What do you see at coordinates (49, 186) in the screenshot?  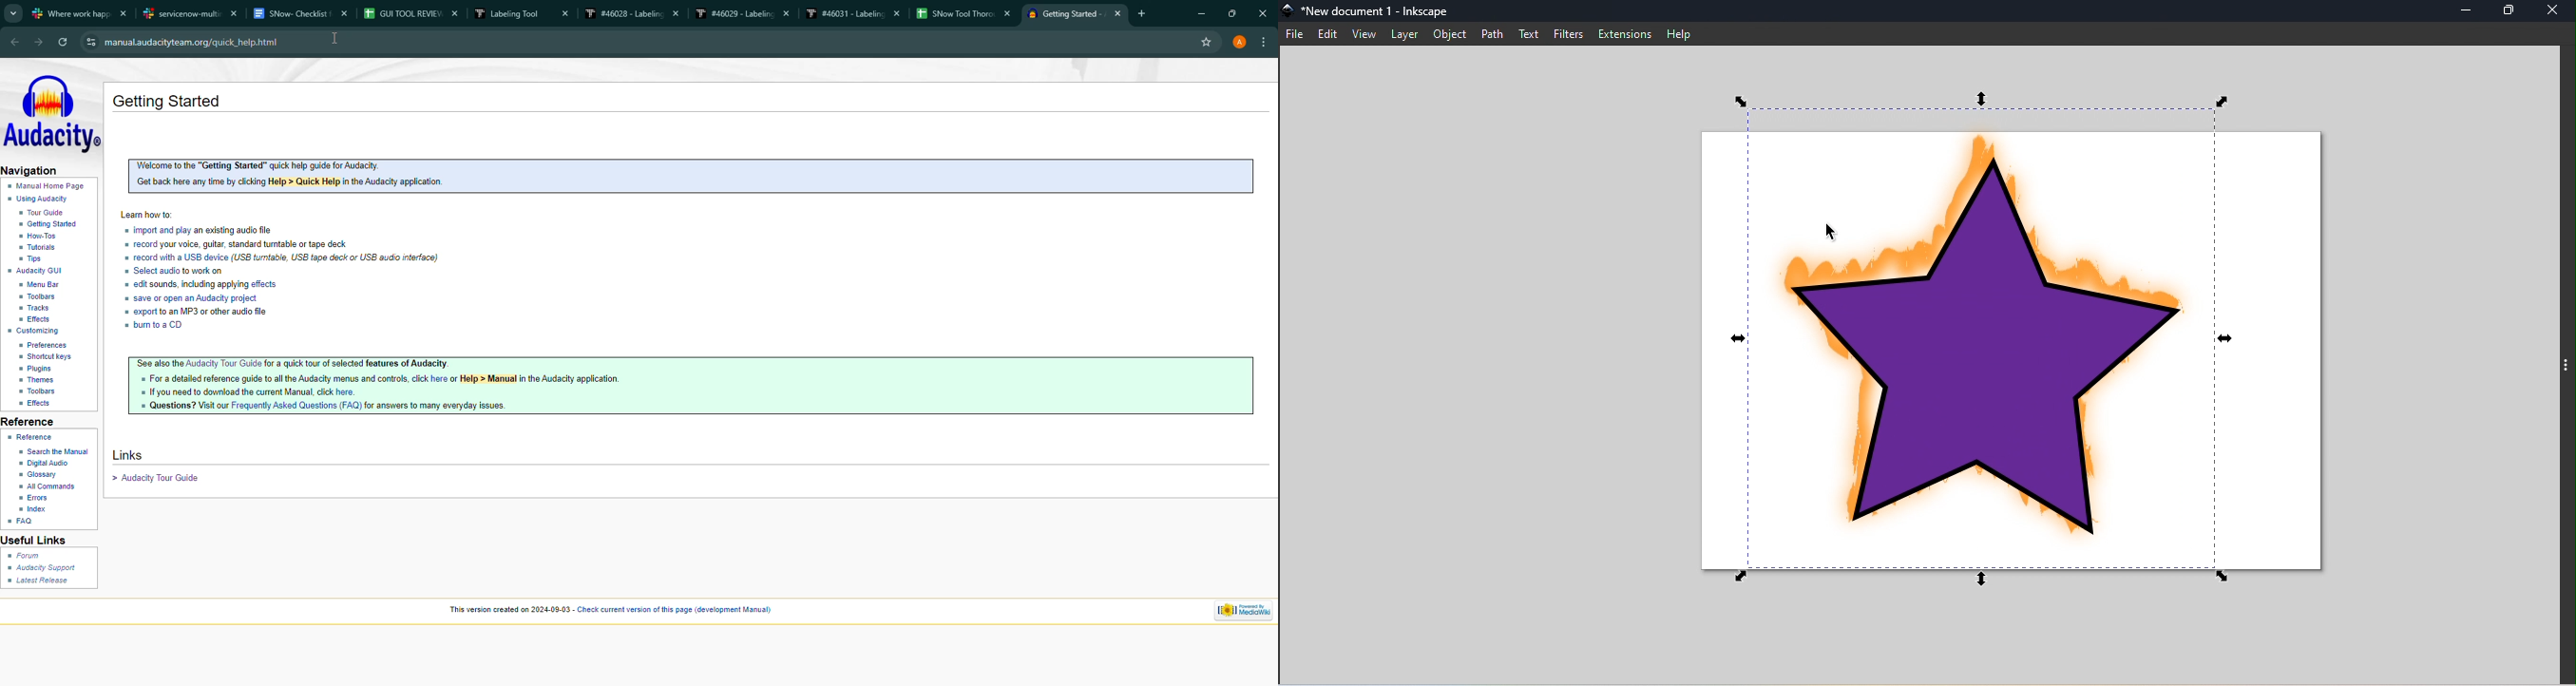 I see `home` at bounding box center [49, 186].